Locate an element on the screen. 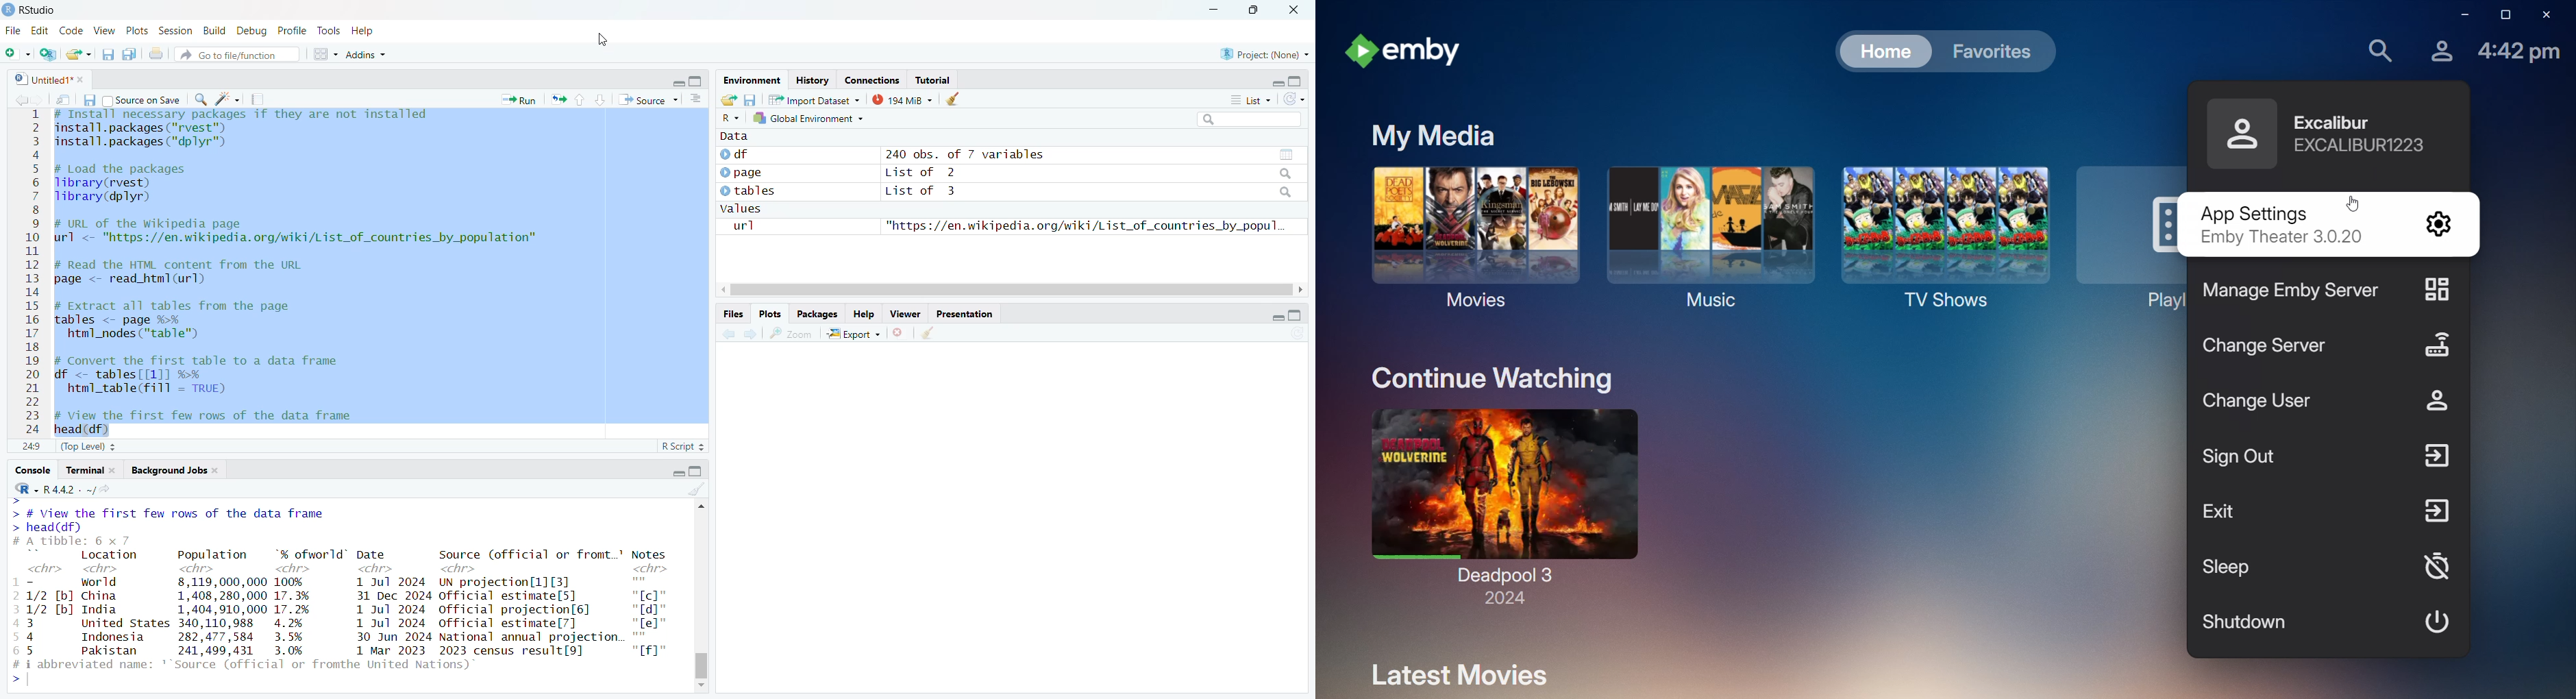 This screenshot has height=700, width=2576. close is located at coordinates (83, 79).